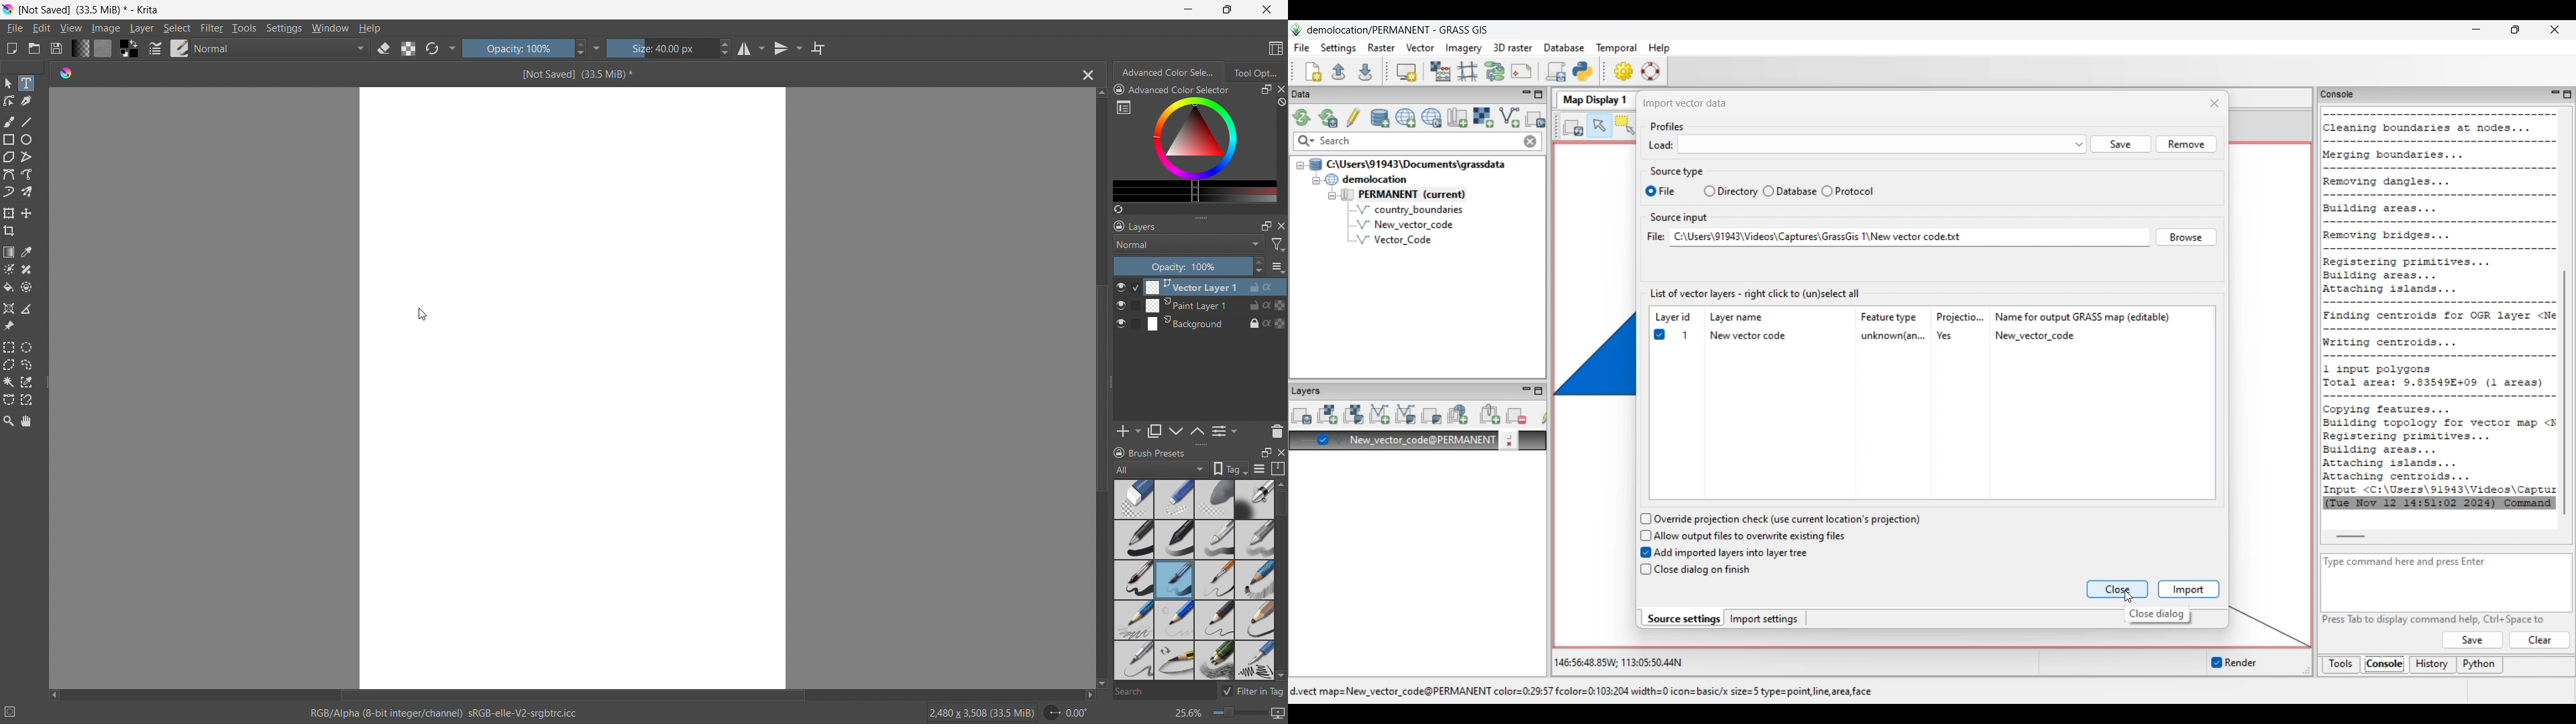 This screenshot has width=2576, height=728. What do you see at coordinates (212, 28) in the screenshot?
I see `filter` at bounding box center [212, 28].